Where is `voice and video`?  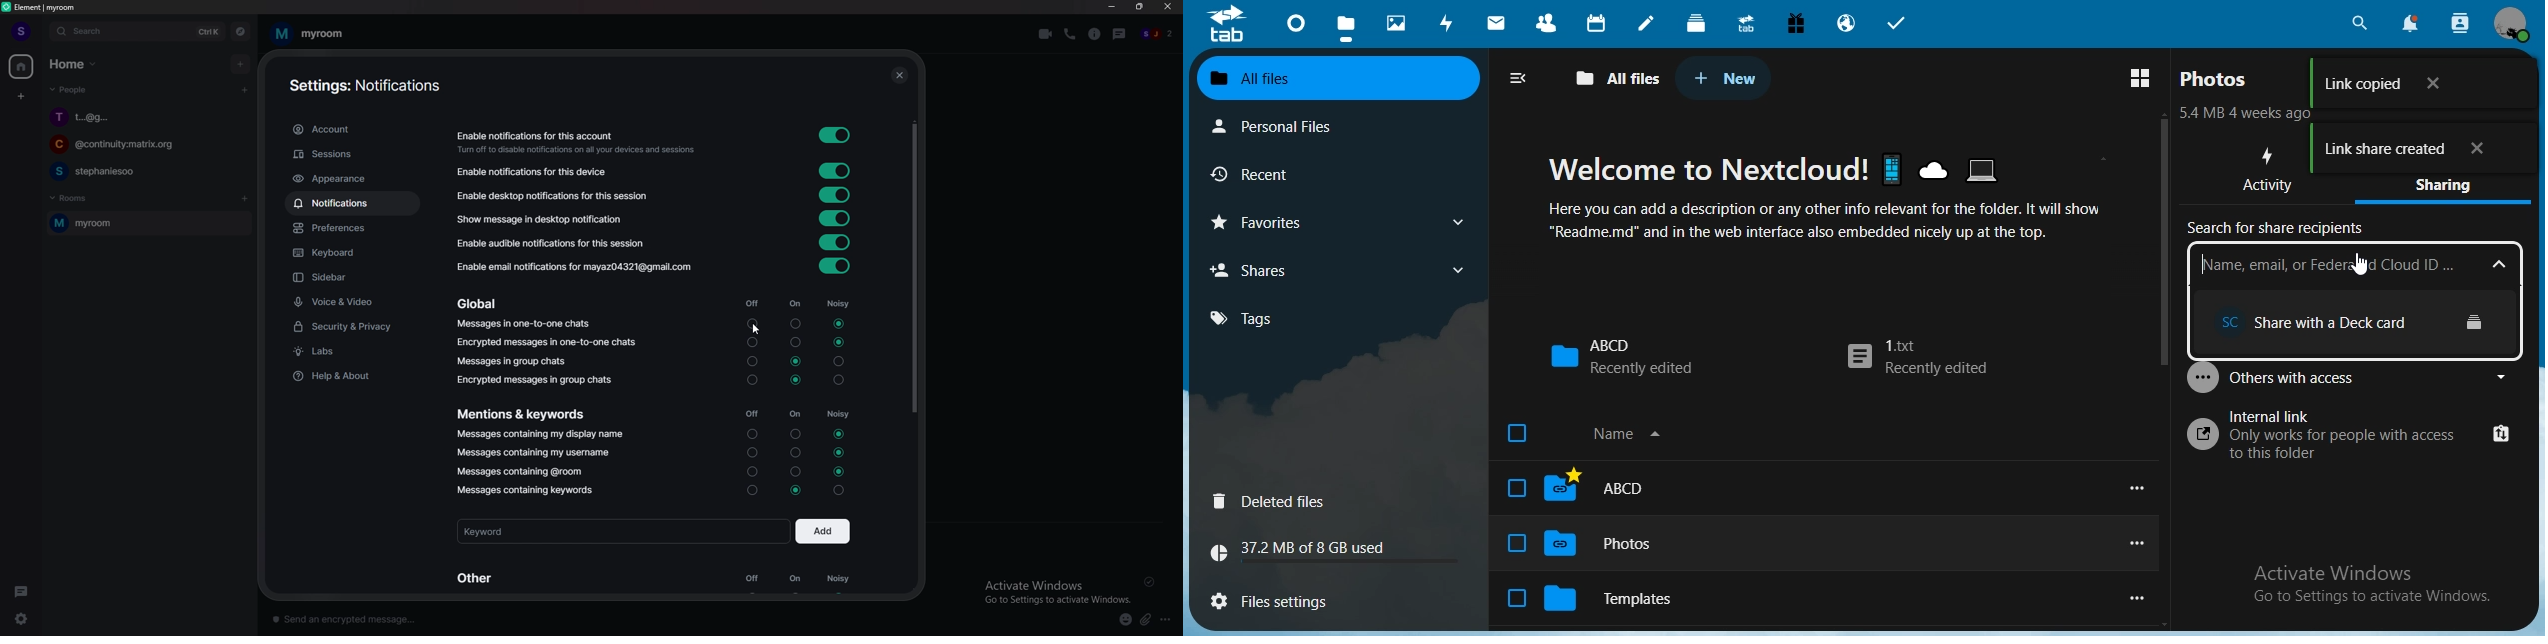
voice and video is located at coordinates (365, 301).